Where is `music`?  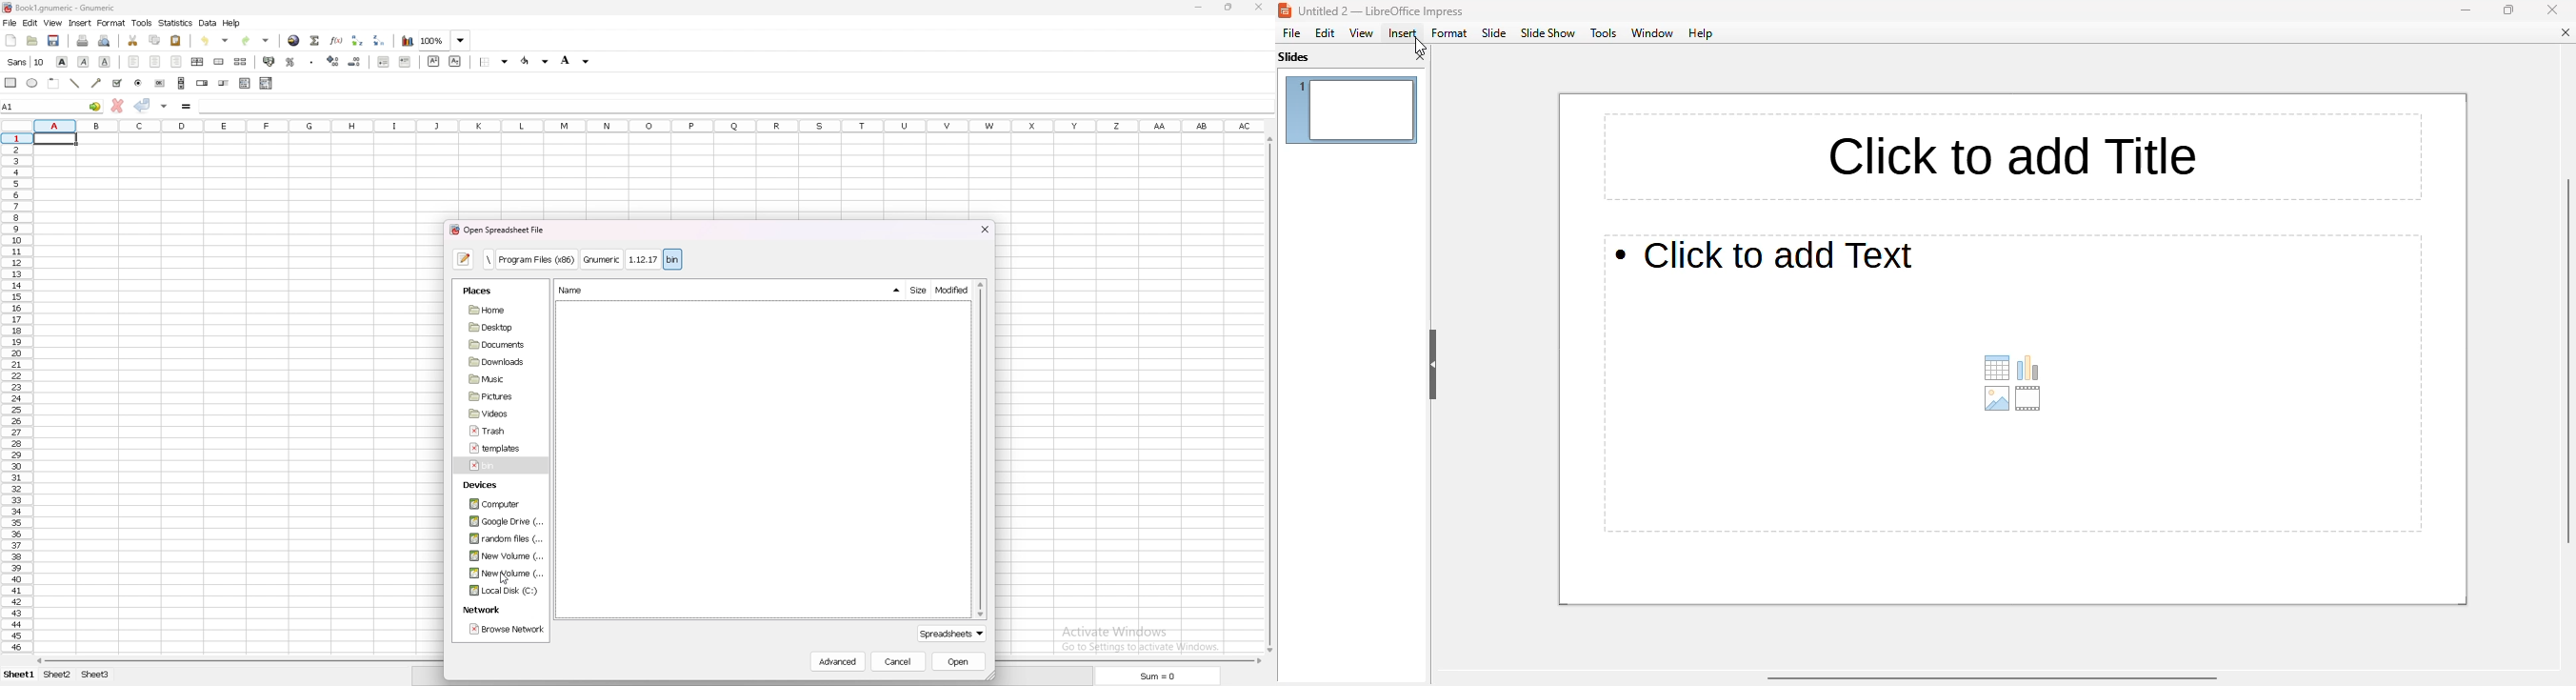
music is located at coordinates (494, 379).